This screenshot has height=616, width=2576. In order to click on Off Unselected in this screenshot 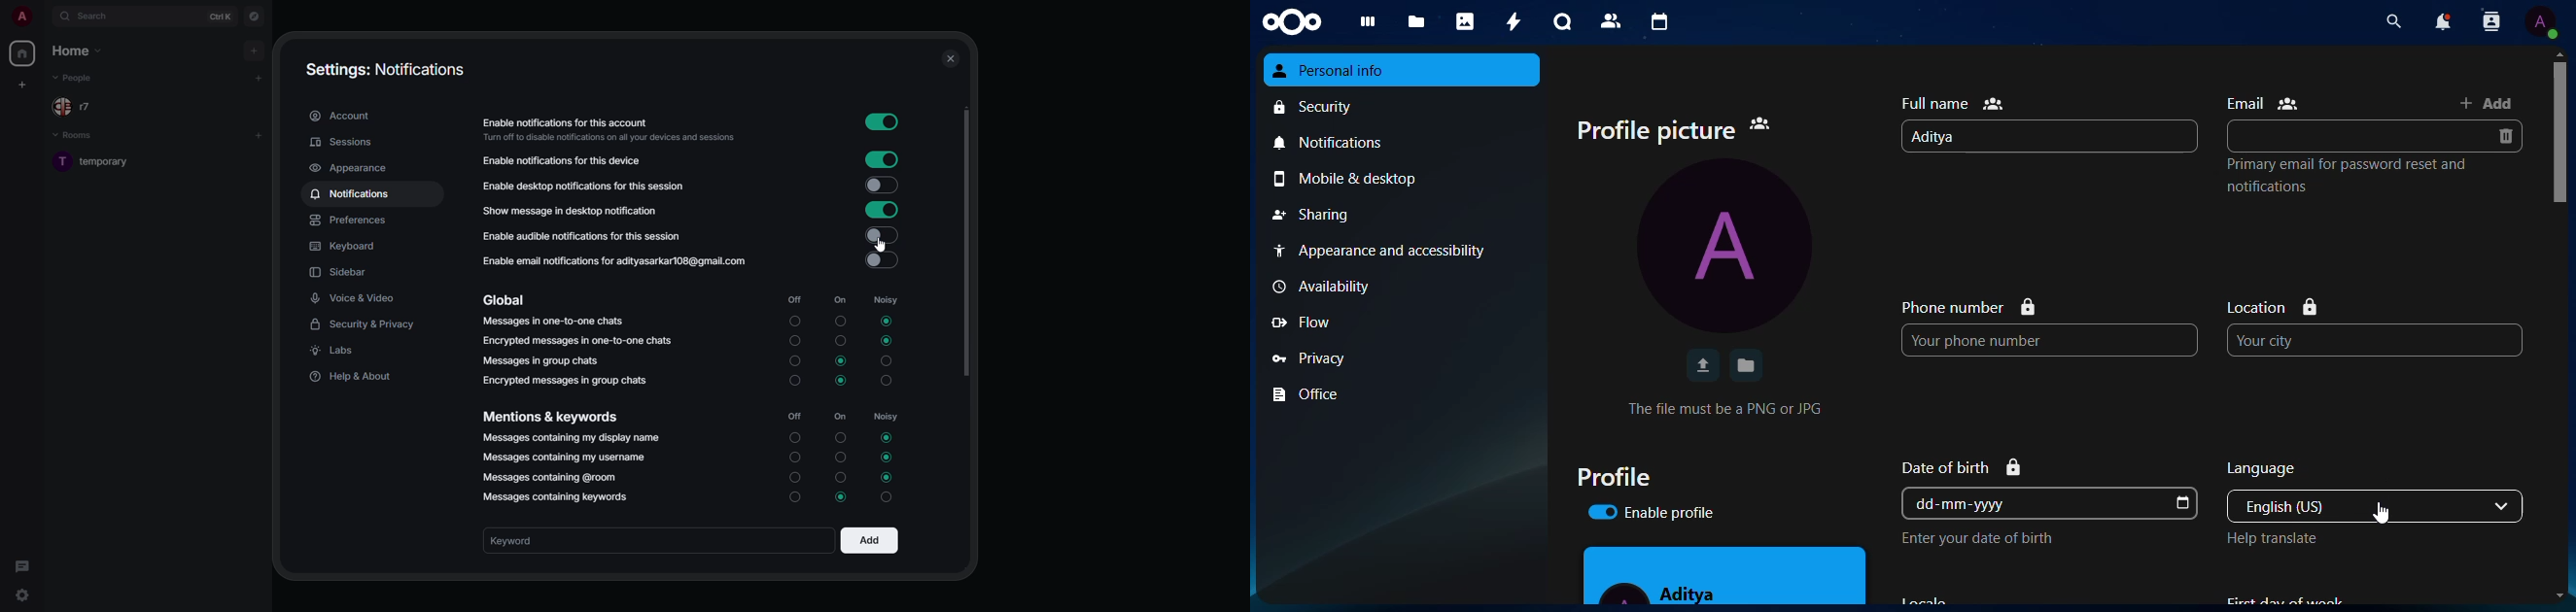, I will do `click(795, 477)`.